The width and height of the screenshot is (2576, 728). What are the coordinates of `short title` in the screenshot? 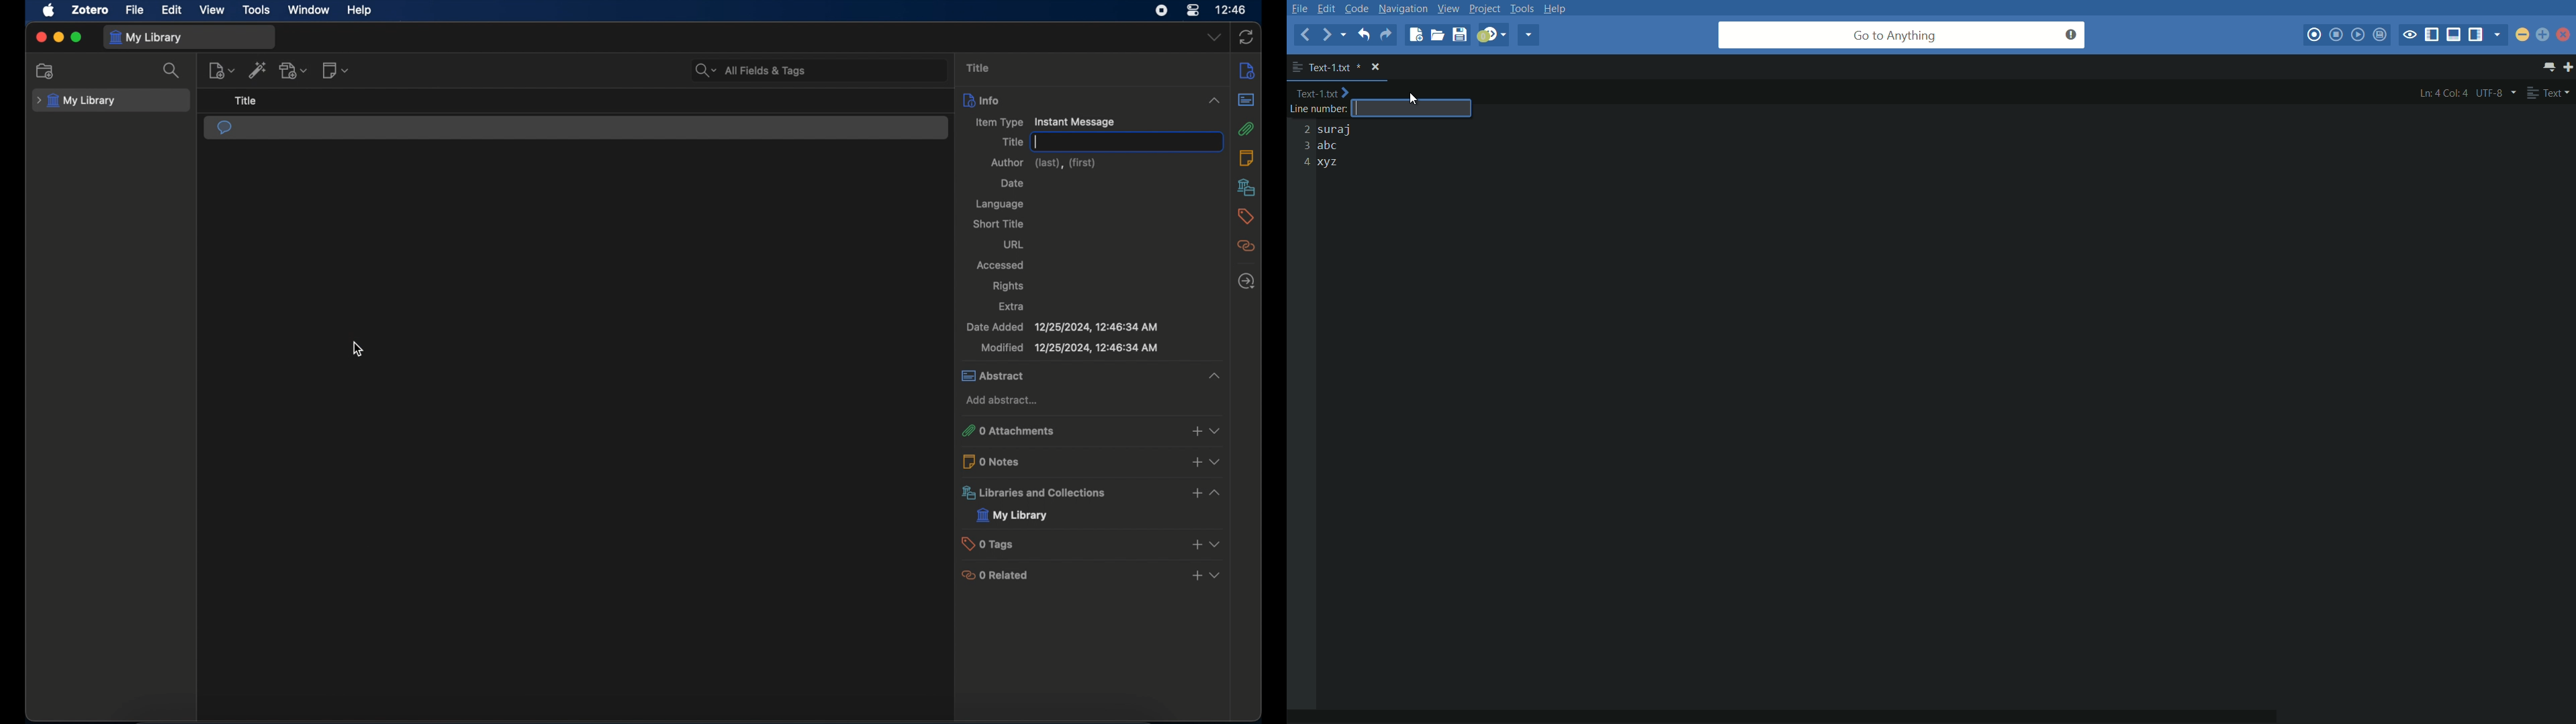 It's located at (998, 223).